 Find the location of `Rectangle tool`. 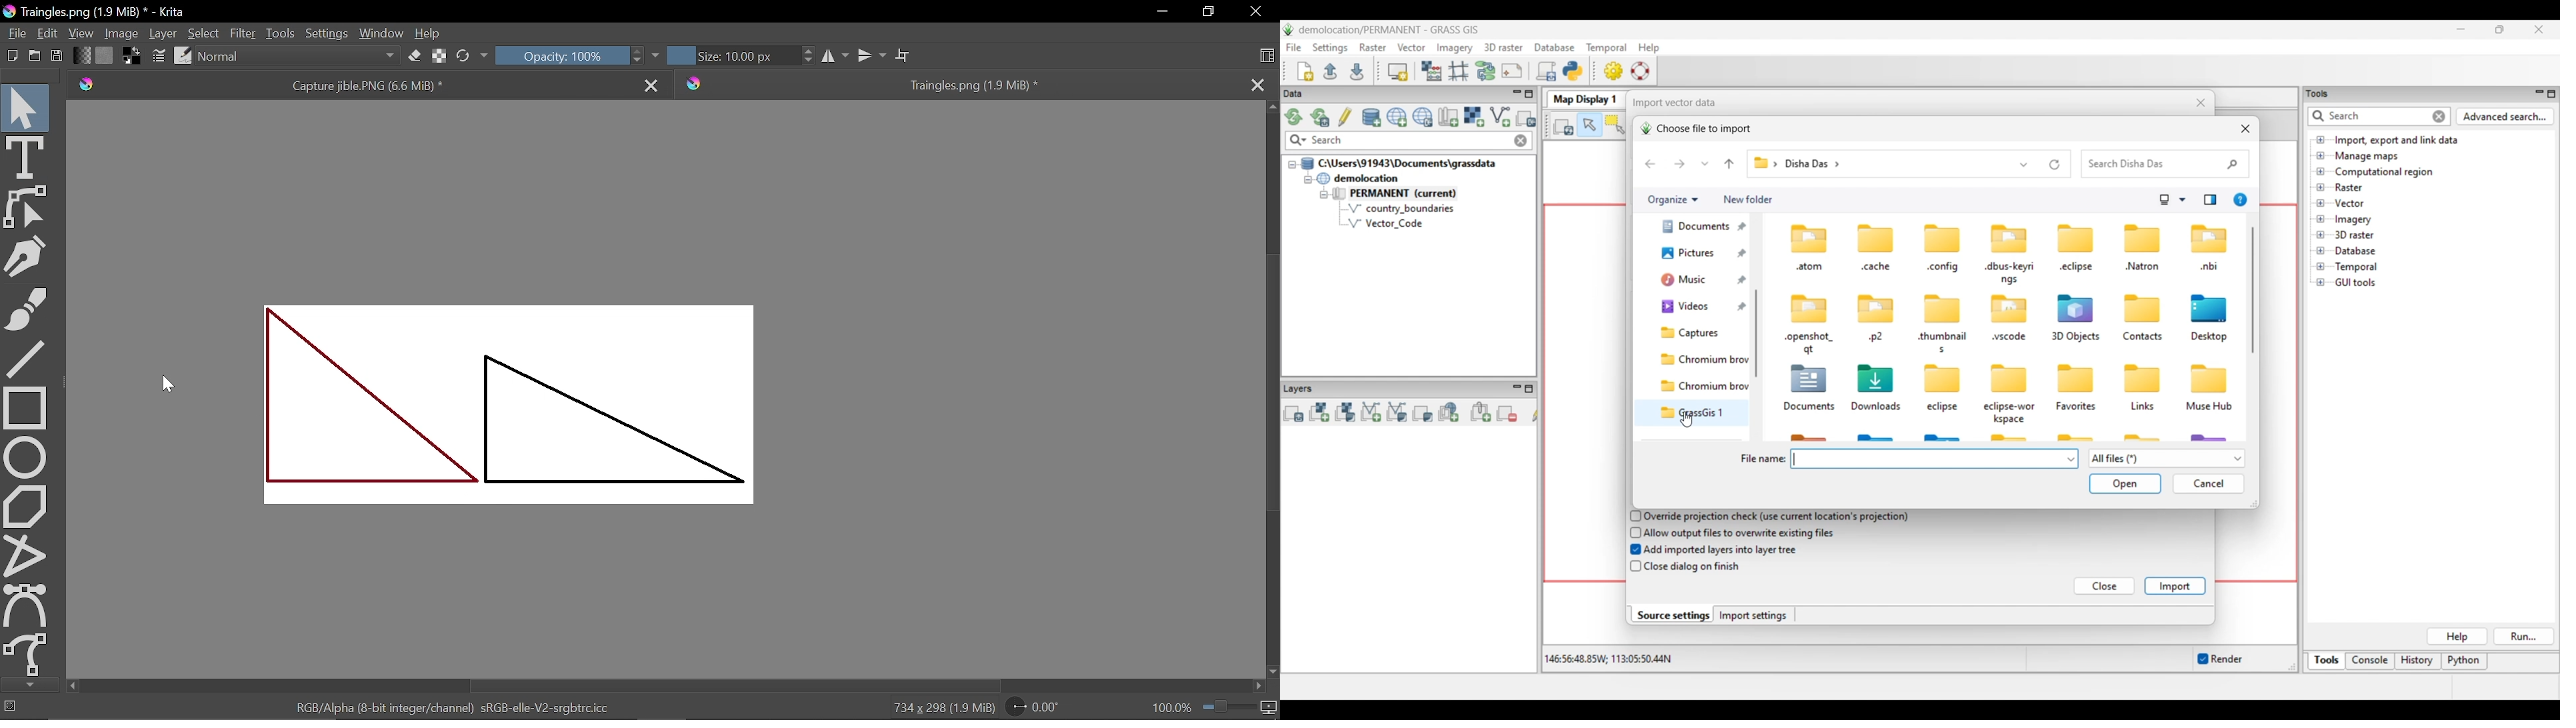

Rectangle tool is located at coordinates (24, 406).